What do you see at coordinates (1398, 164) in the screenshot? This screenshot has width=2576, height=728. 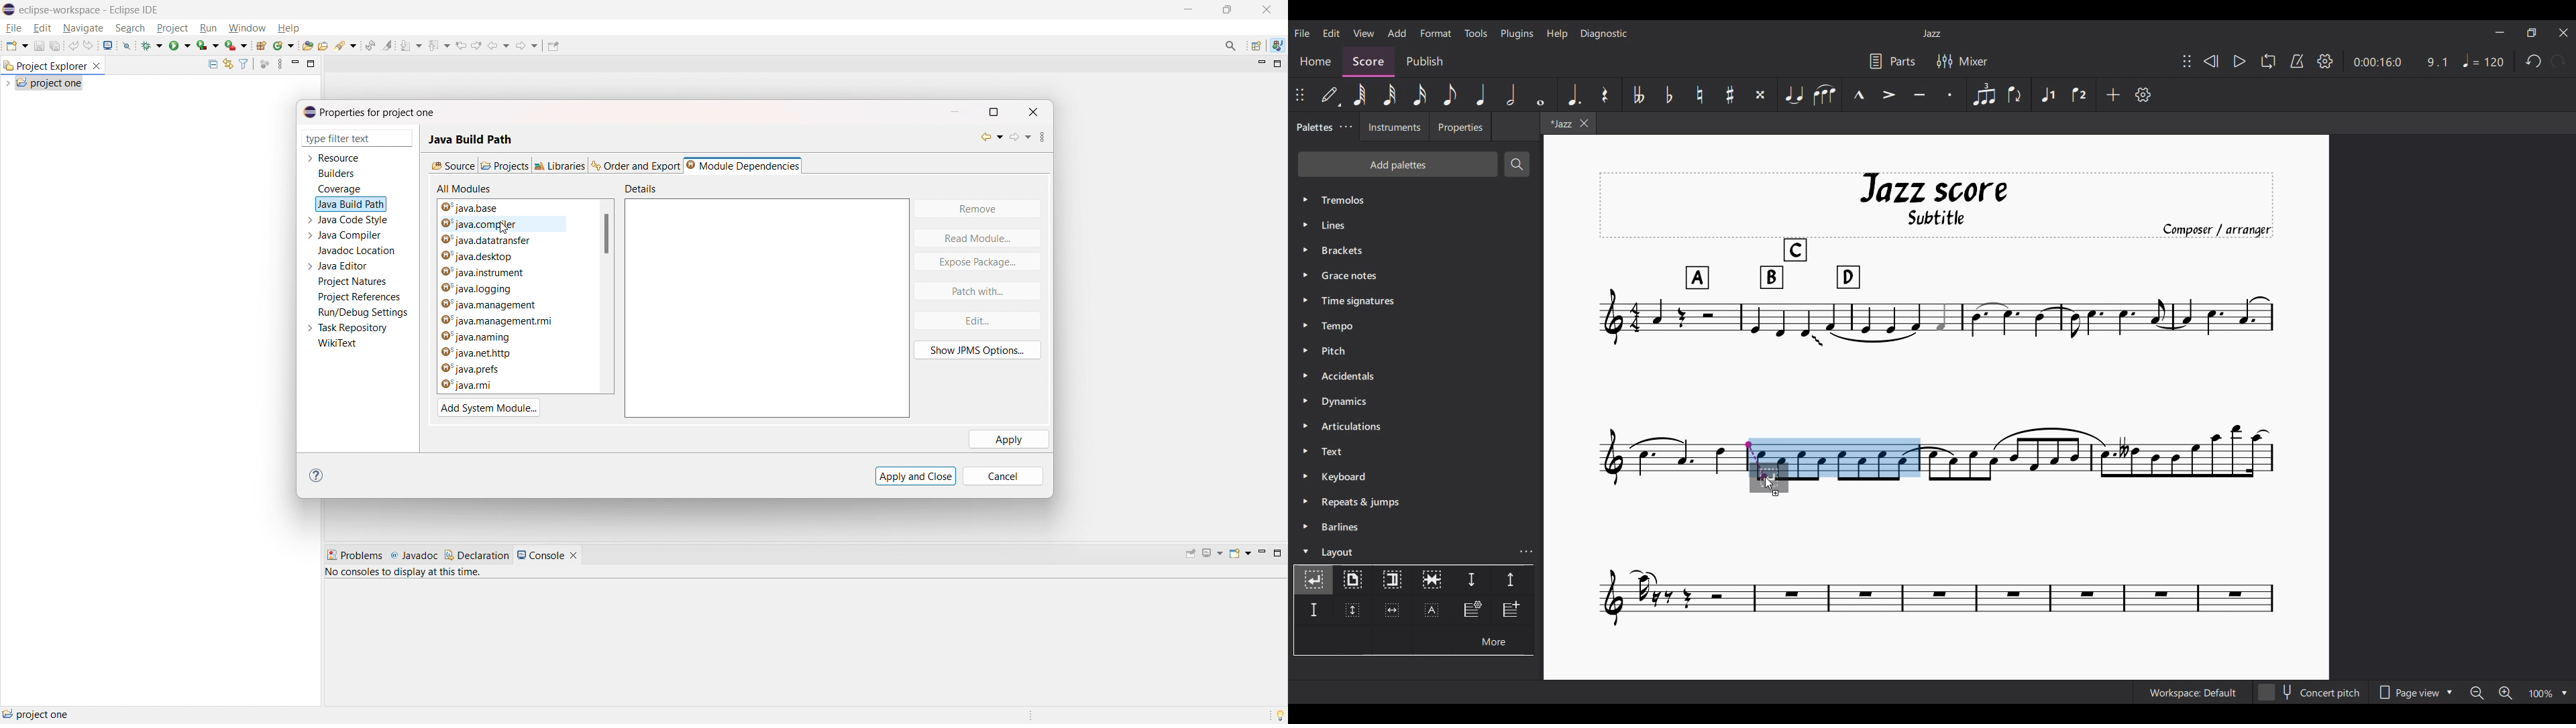 I see `Add palettes` at bounding box center [1398, 164].